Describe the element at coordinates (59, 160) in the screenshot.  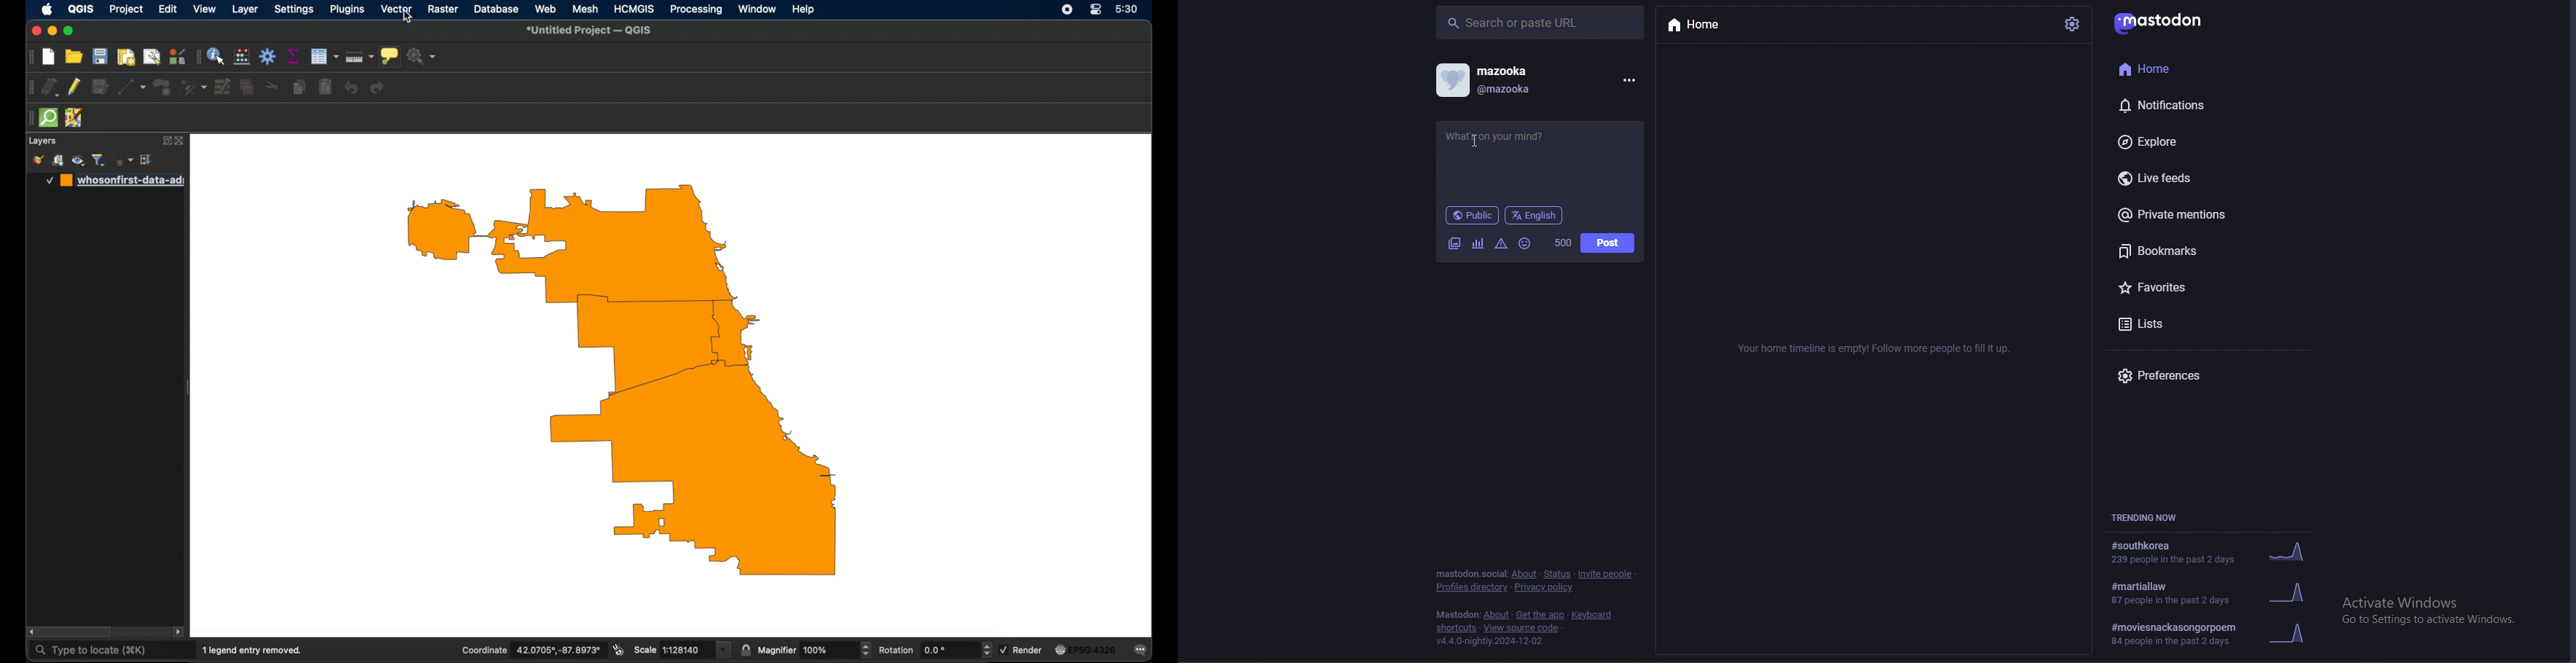
I see `add group` at that location.